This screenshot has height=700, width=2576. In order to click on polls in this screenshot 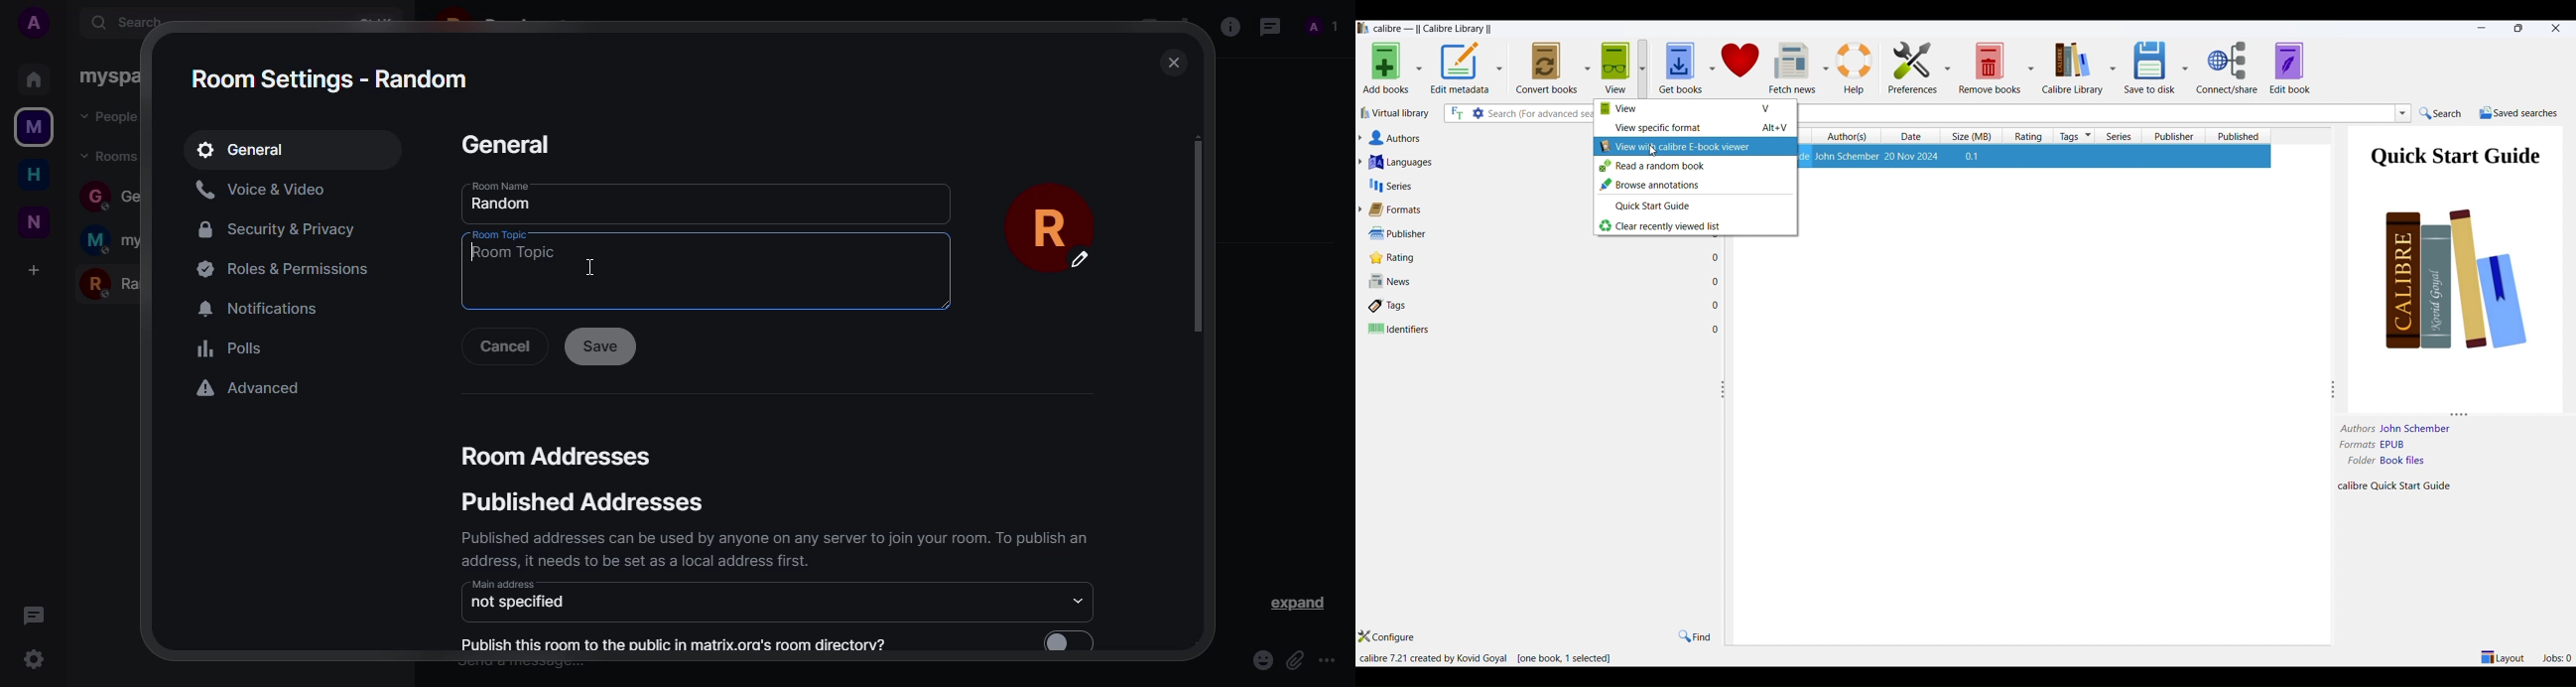, I will do `click(229, 348)`.